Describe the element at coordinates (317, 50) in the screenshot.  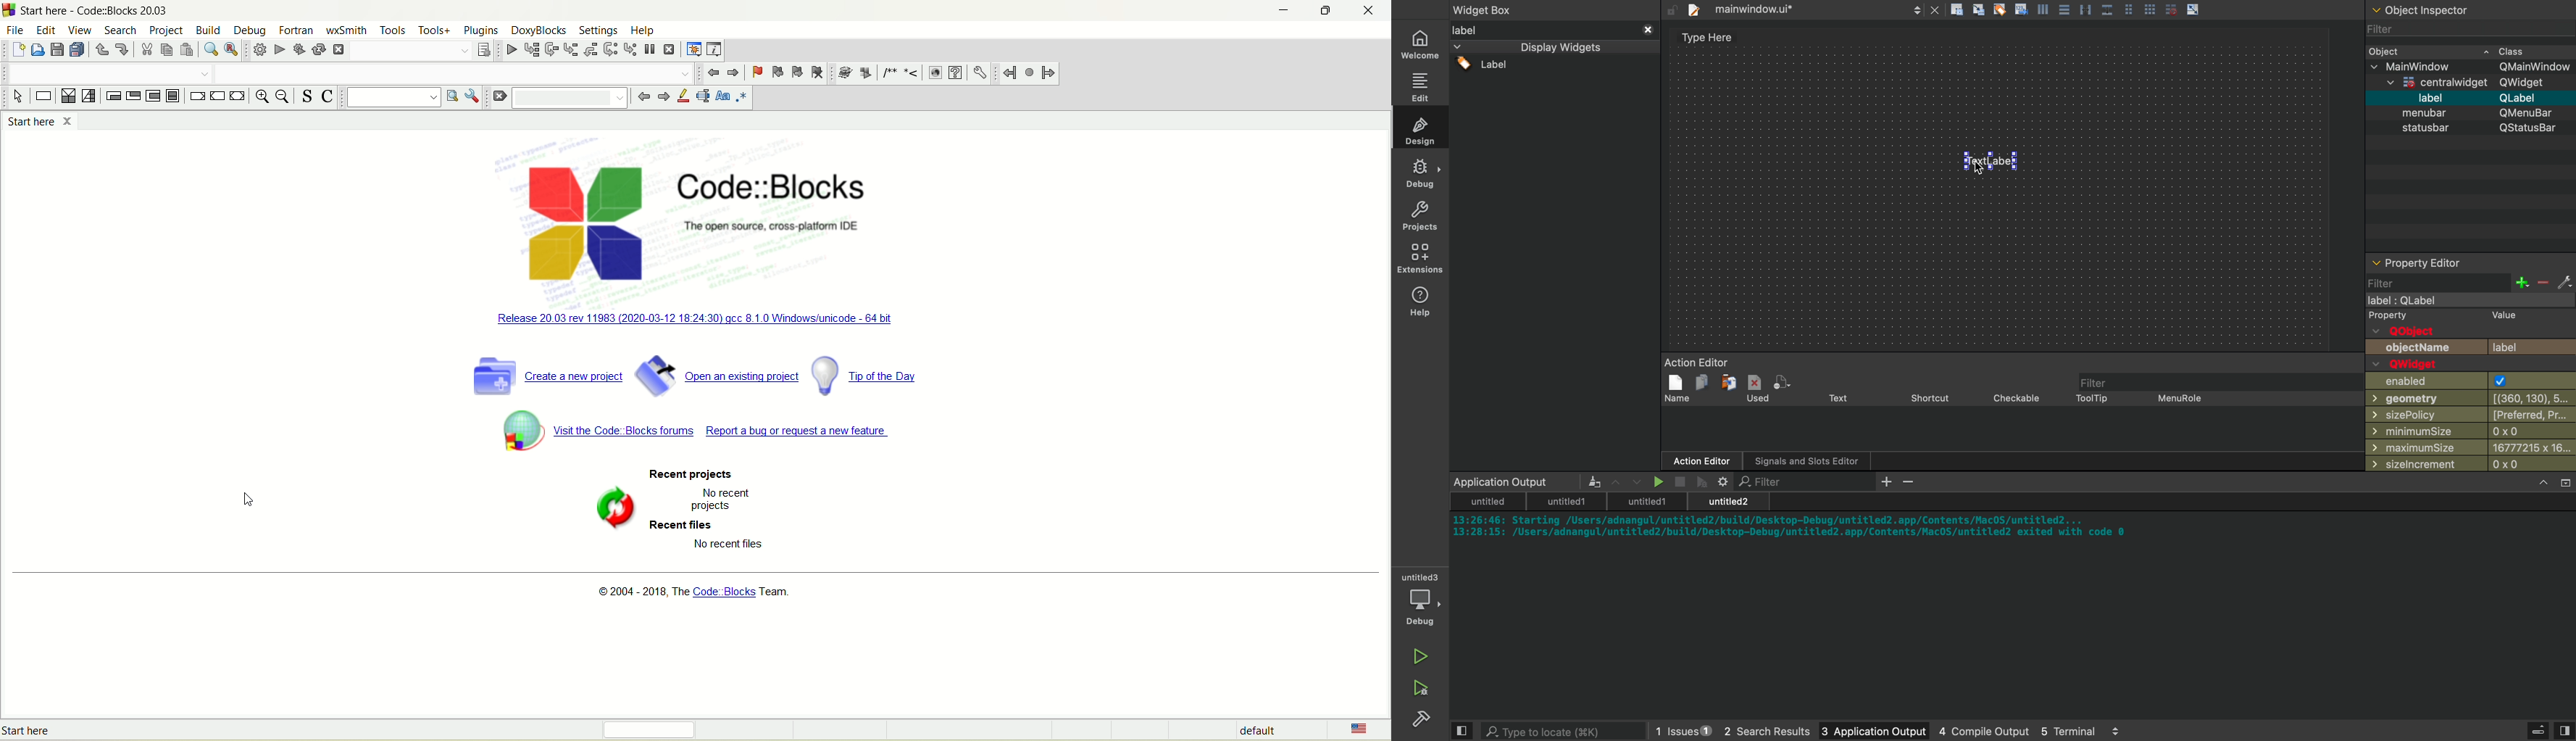
I see `rebuild` at that location.